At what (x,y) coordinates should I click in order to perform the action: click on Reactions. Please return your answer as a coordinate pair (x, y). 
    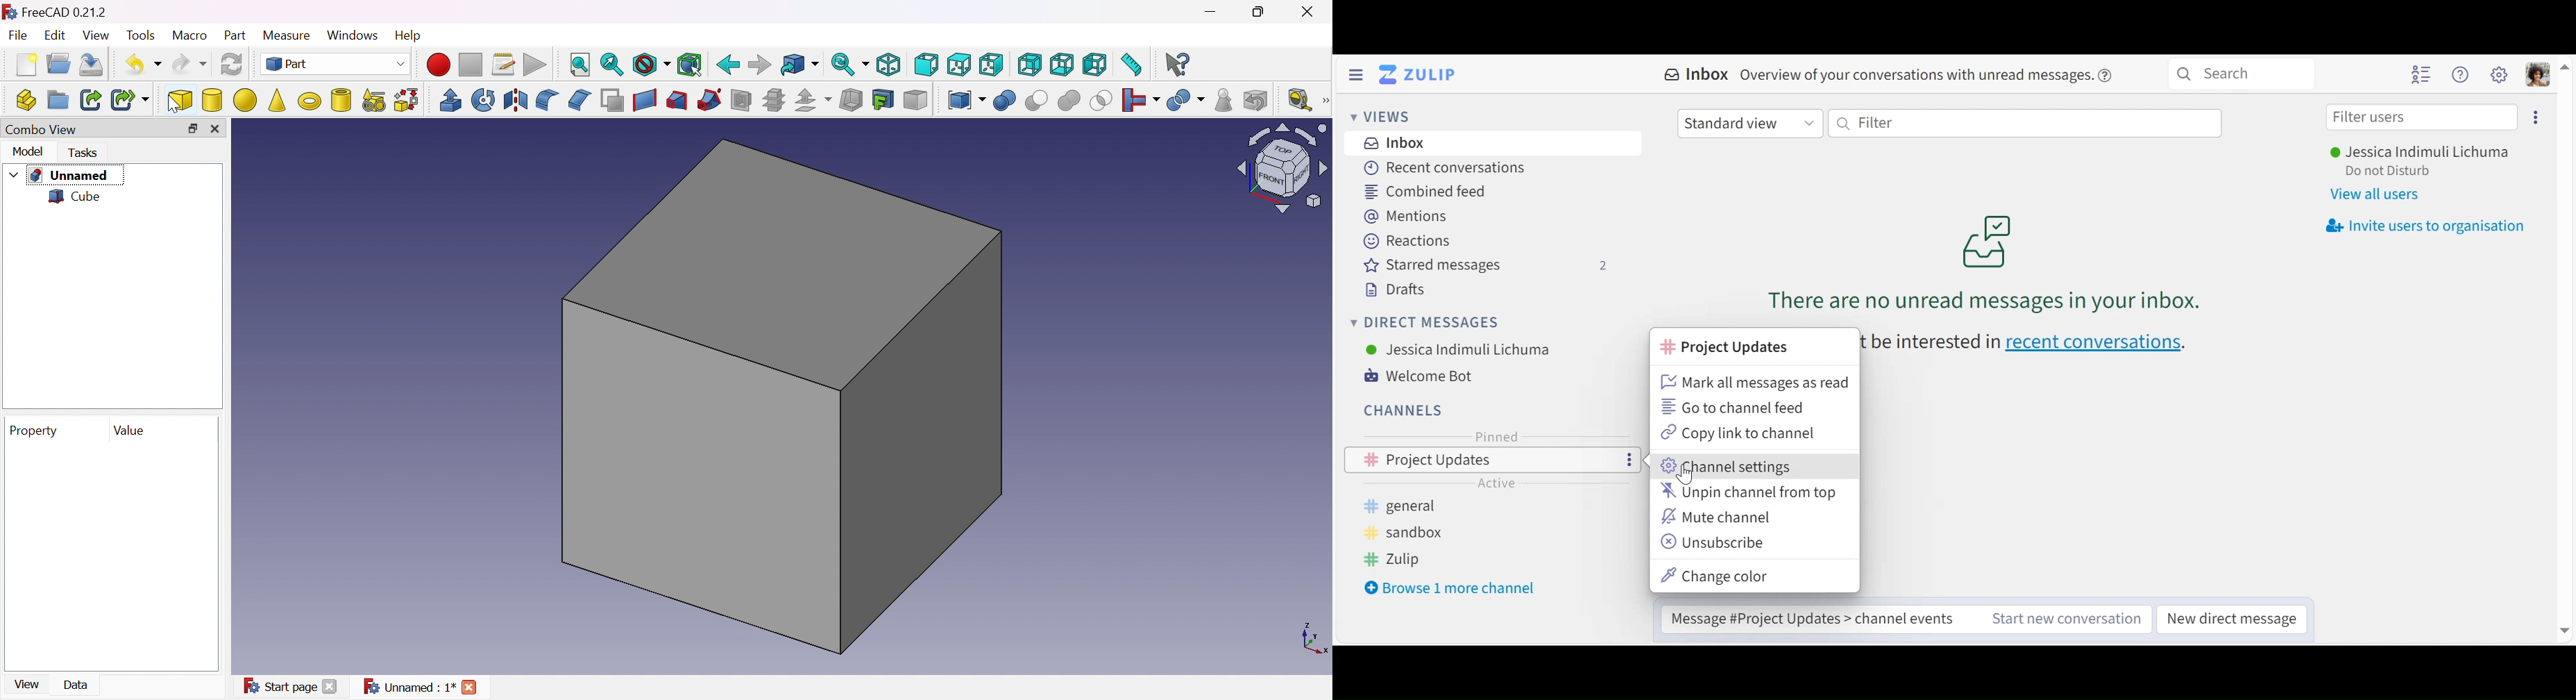
    Looking at the image, I should click on (1408, 240).